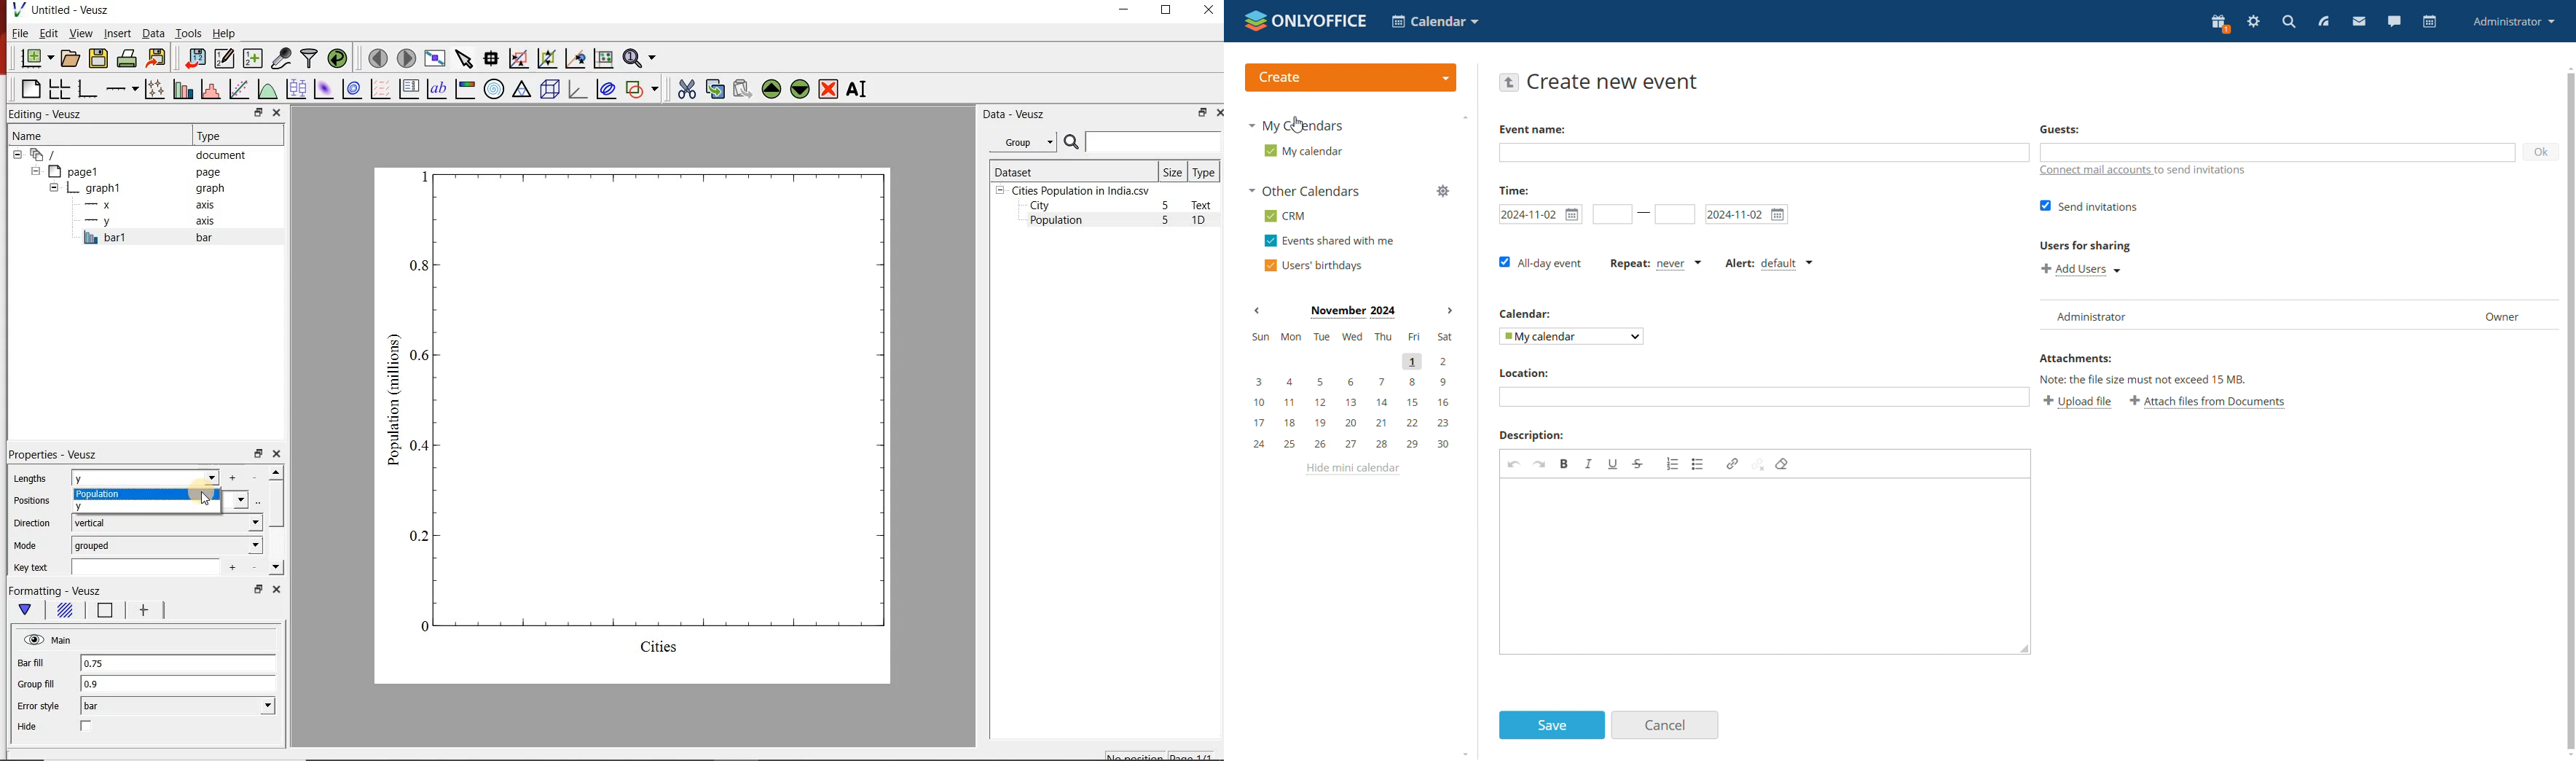 The height and width of the screenshot is (784, 2576). What do you see at coordinates (1732, 464) in the screenshot?
I see `link` at bounding box center [1732, 464].